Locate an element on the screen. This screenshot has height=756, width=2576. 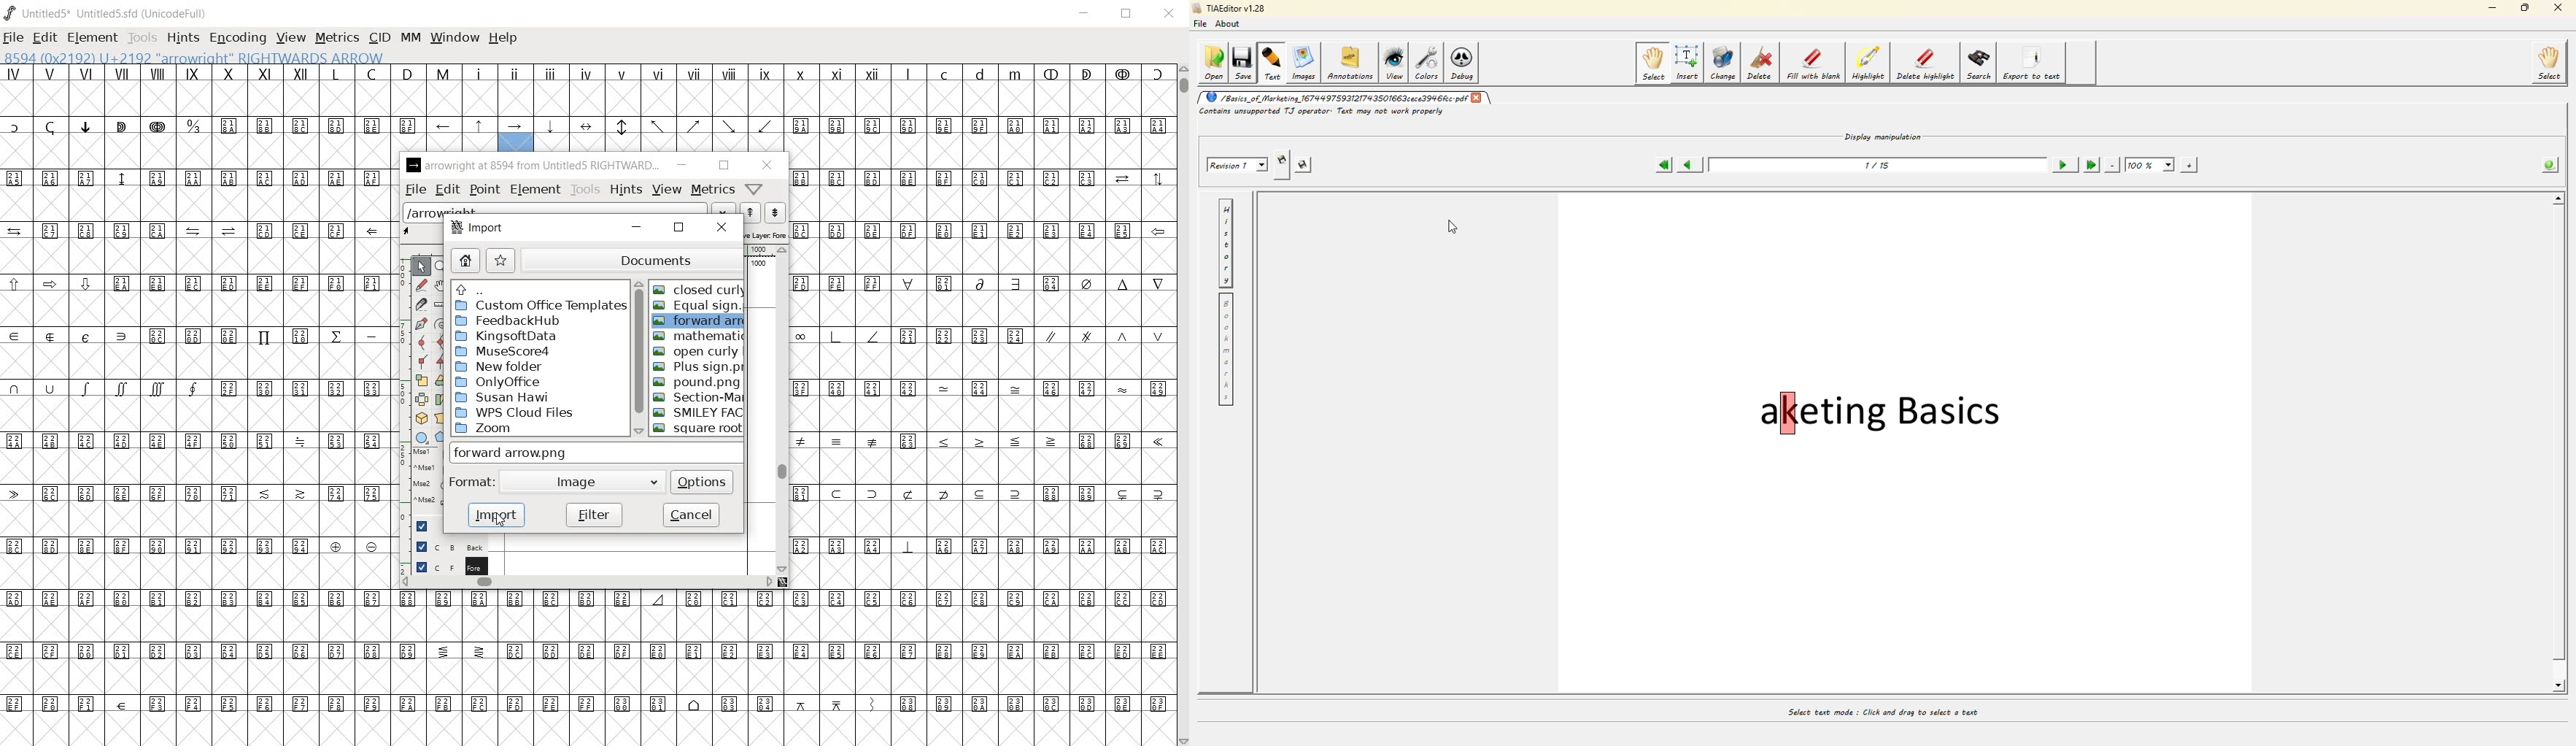
FILE is located at coordinates (14, 36).